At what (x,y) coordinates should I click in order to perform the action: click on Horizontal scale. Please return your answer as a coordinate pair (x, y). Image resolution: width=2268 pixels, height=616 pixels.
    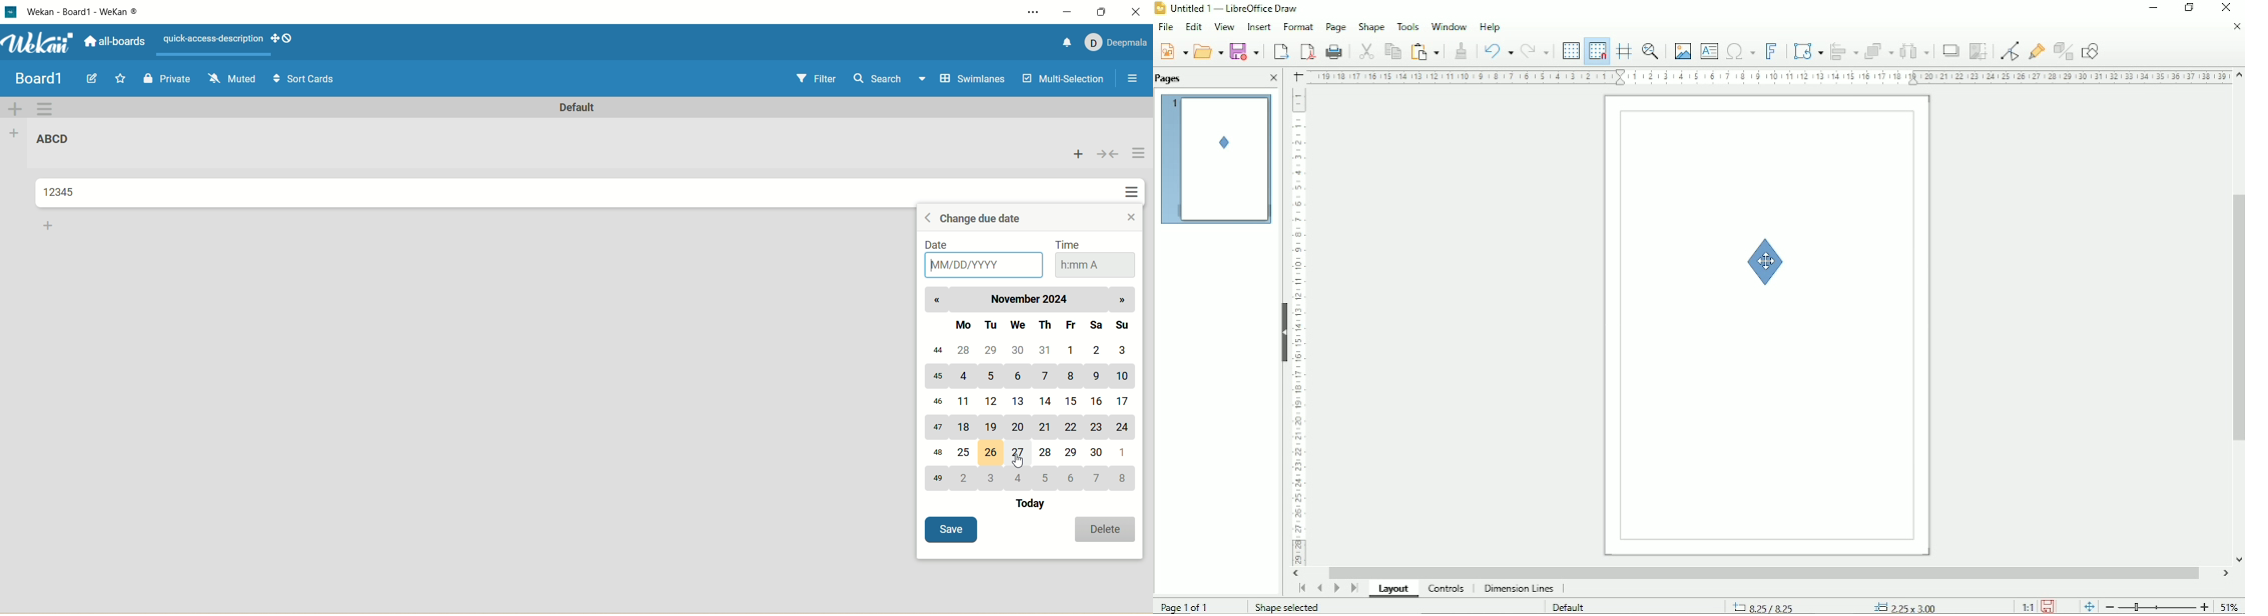
    Looking at the image, I should click on (1765, 78).